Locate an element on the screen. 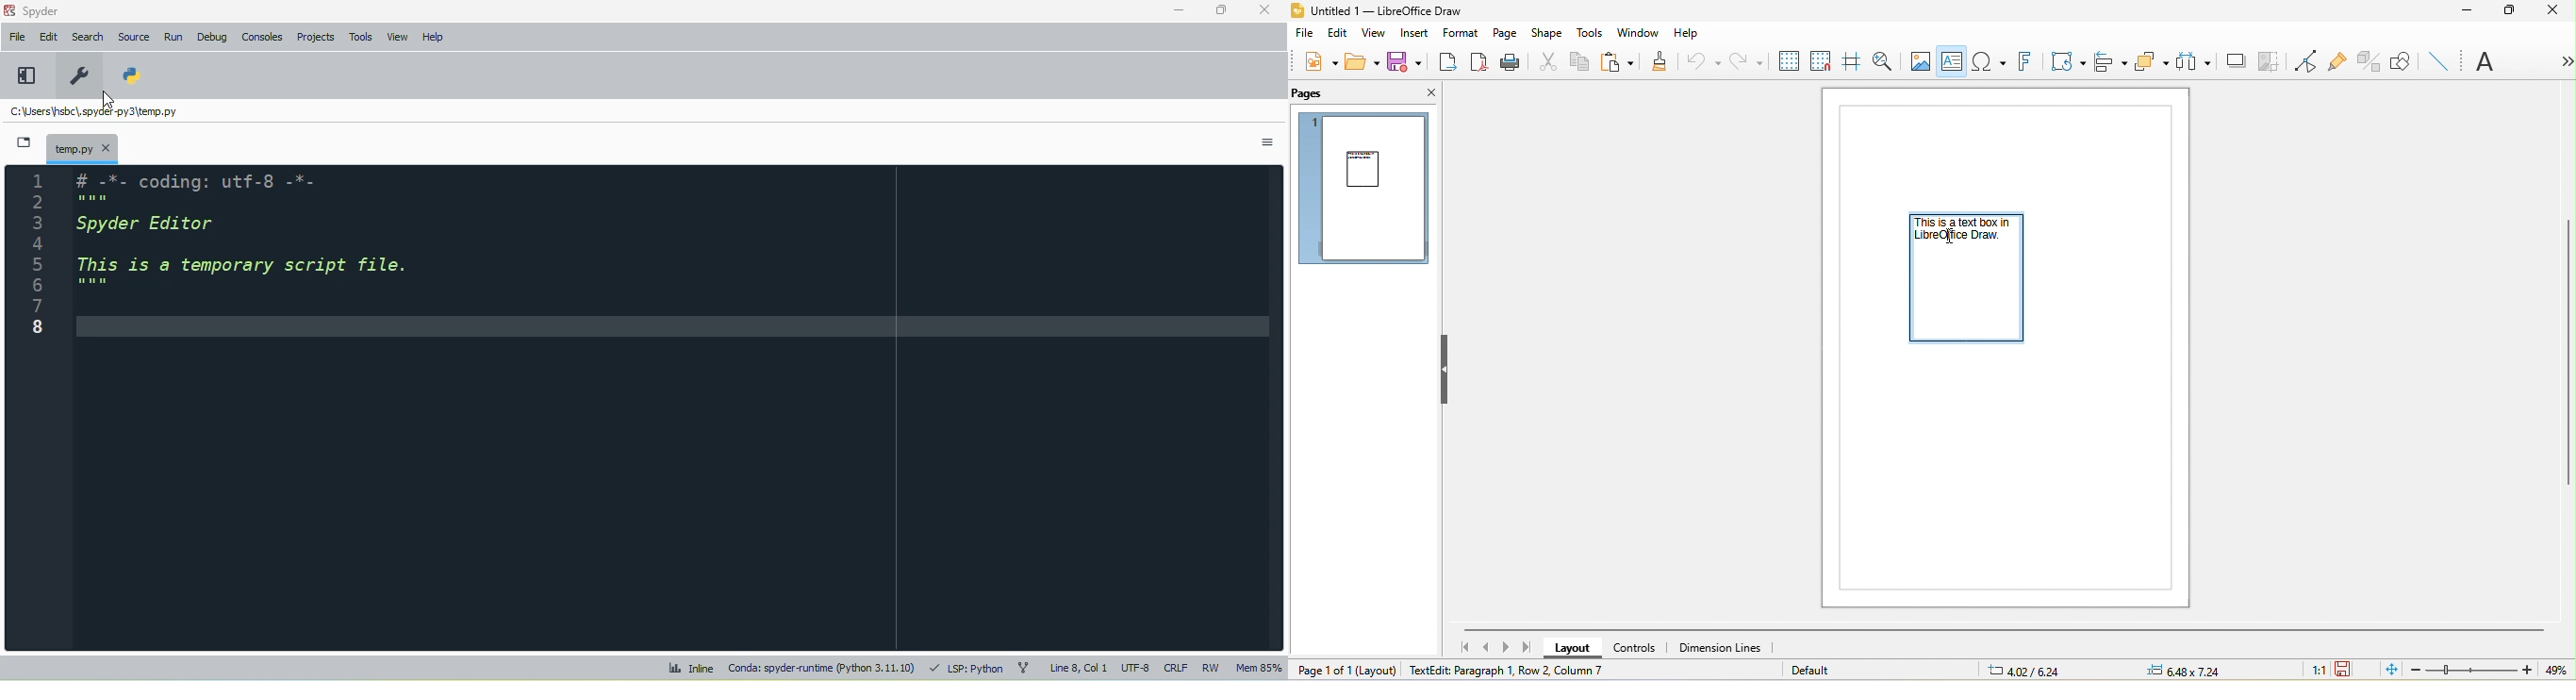  horizontal scroll bar is located at coordinates (2001, 631).